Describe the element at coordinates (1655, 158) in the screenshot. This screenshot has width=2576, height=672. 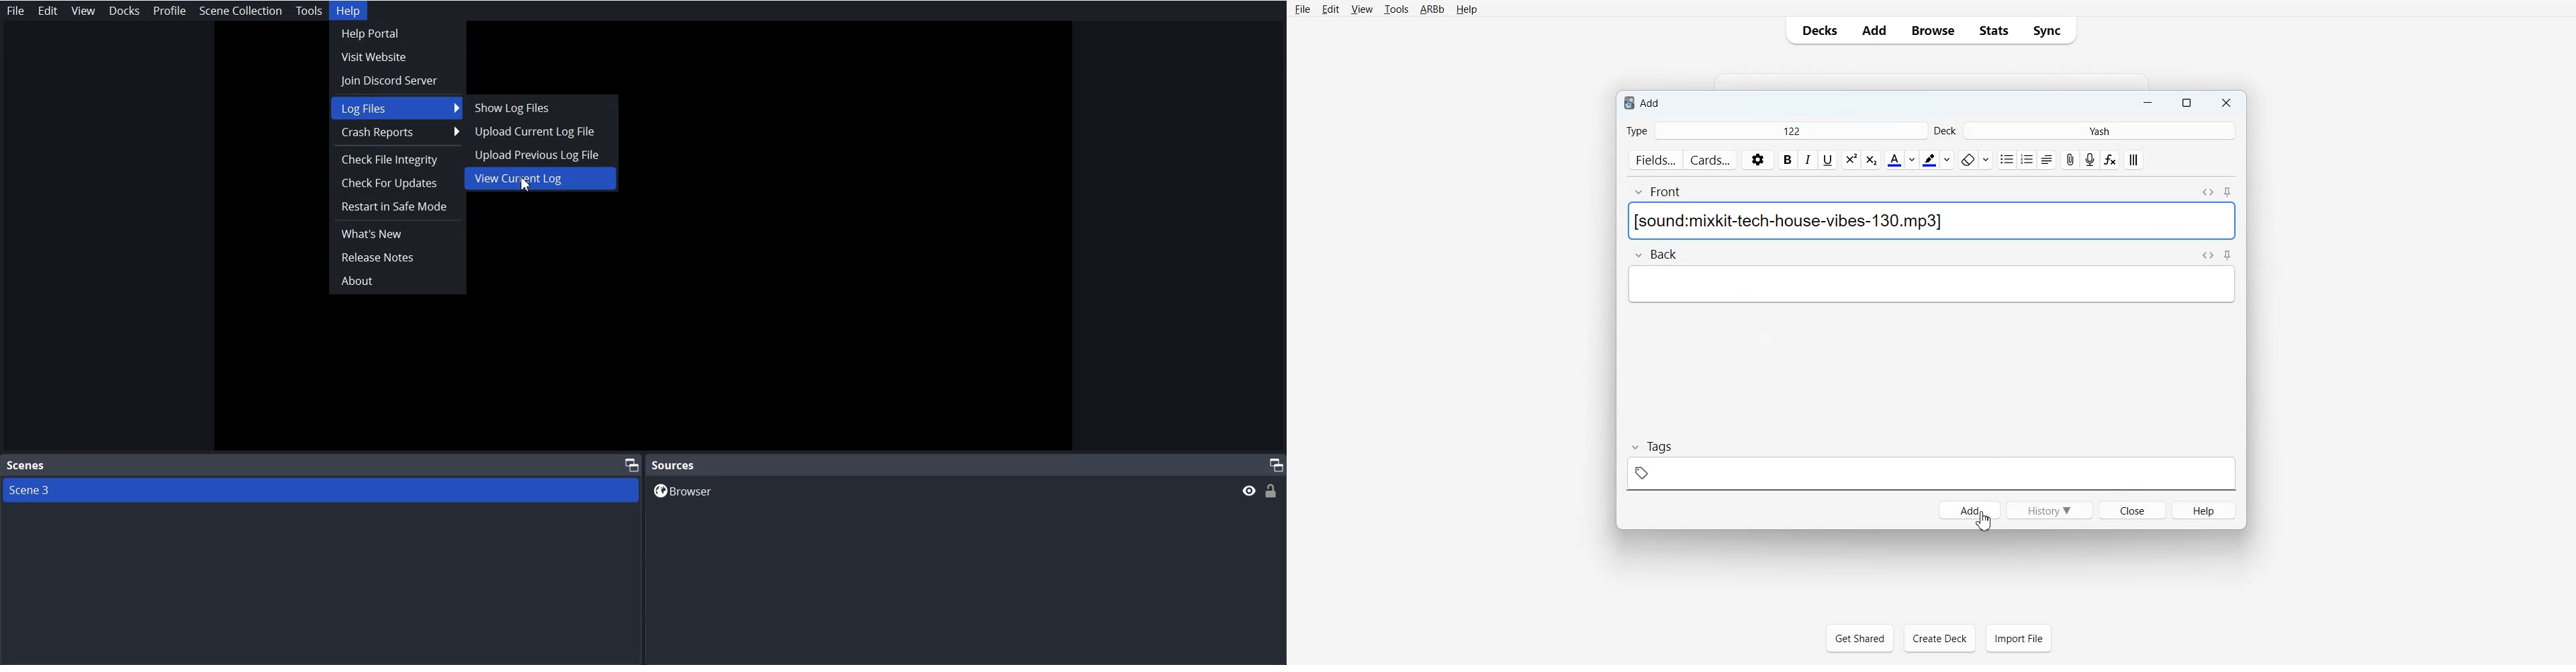
I see `fields` at that location.